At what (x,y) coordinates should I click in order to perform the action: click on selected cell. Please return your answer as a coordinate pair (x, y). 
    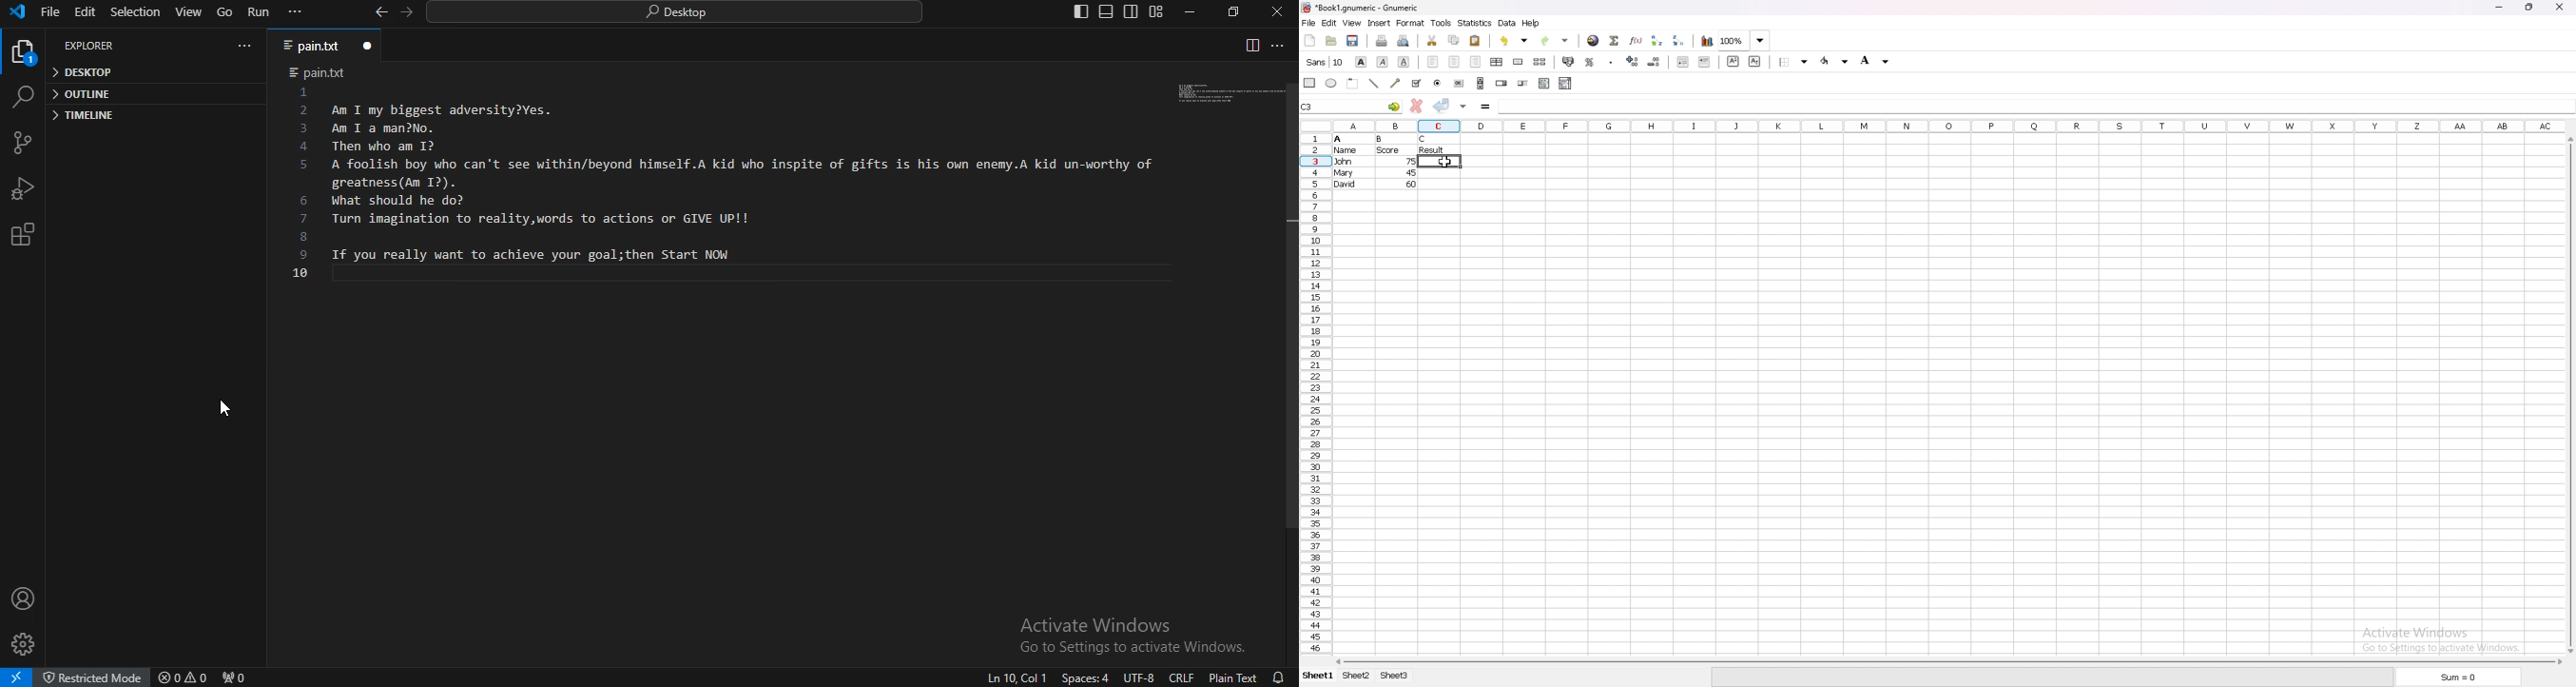
    Looking at the image, I should click on (1311, 107).